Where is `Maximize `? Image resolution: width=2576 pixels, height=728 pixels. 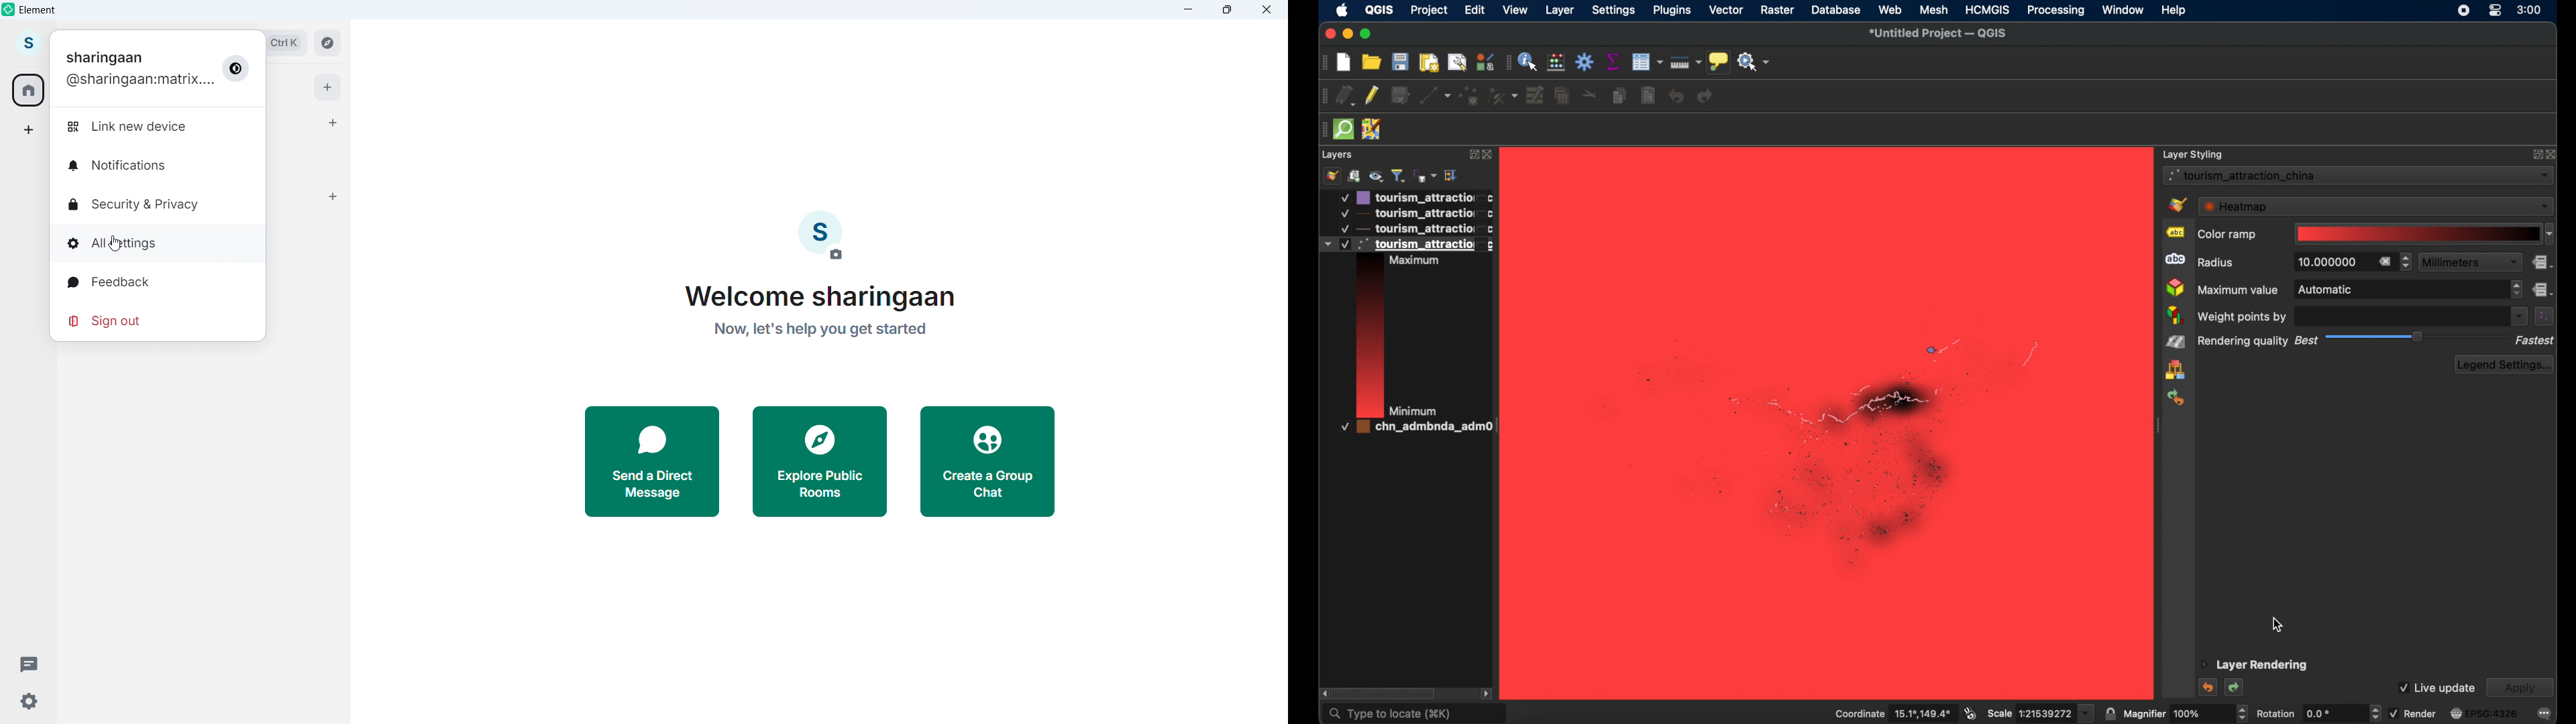
Maximize  is located at coordinates (1228, 10).